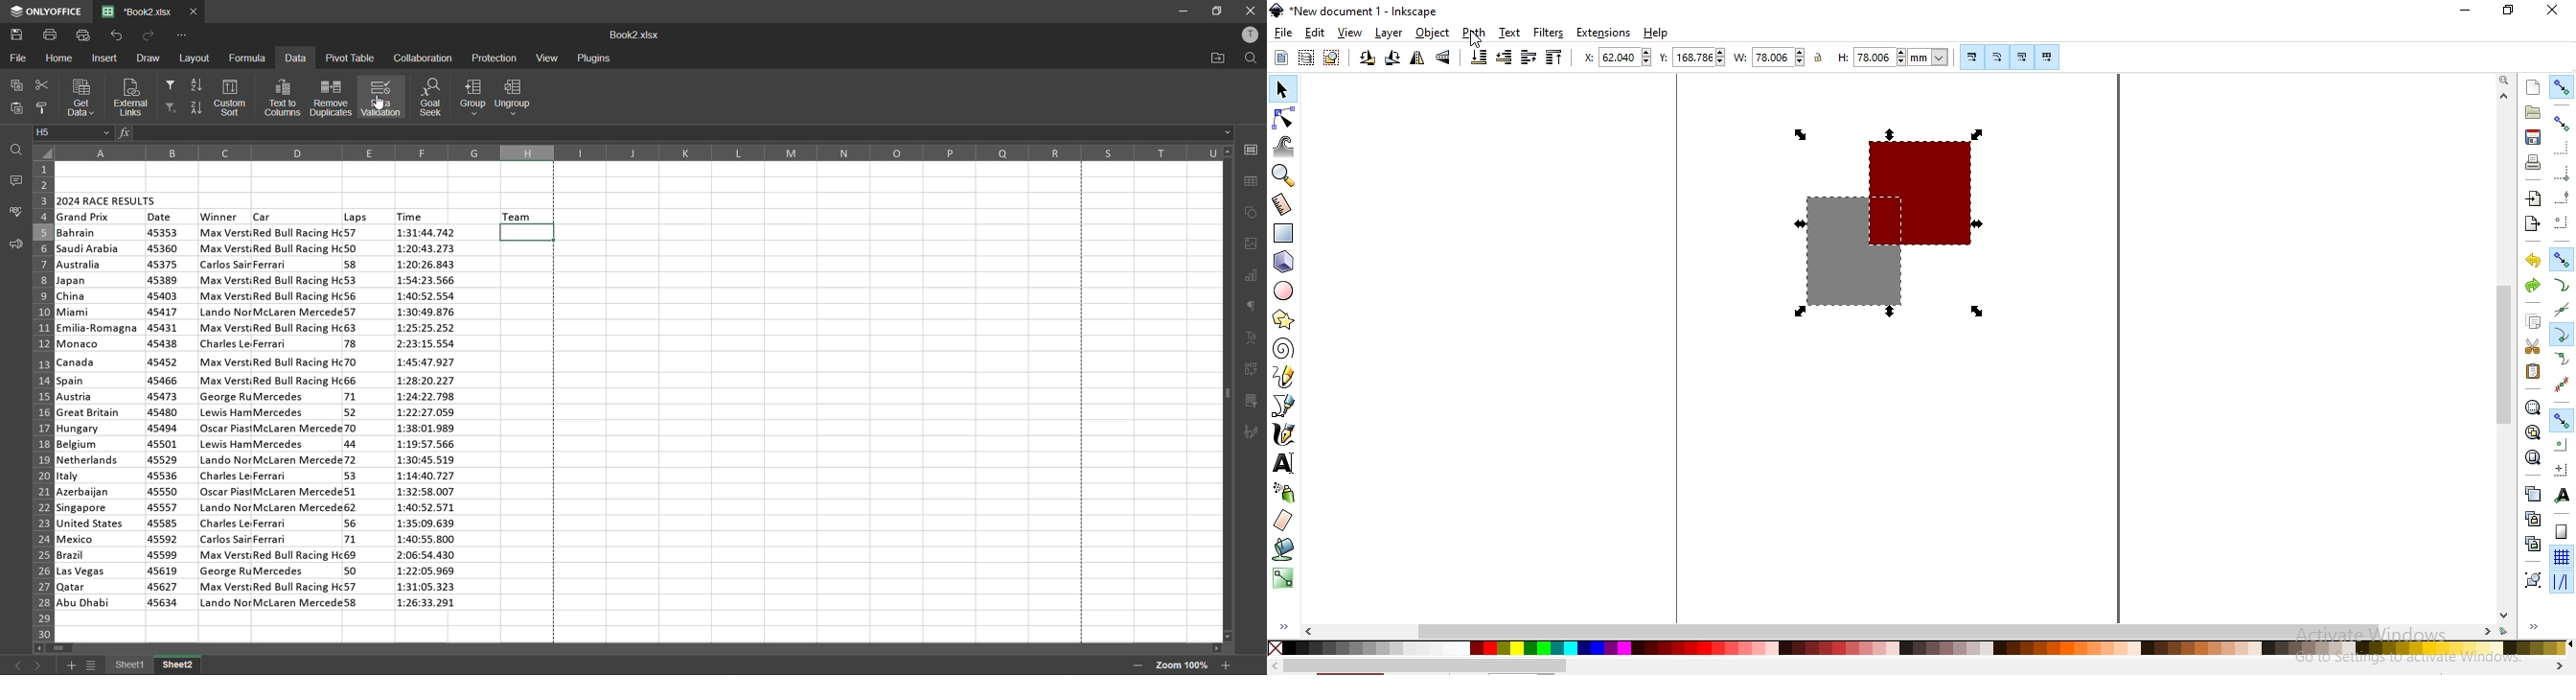  I want to click on ungroup, so click(518, 98).